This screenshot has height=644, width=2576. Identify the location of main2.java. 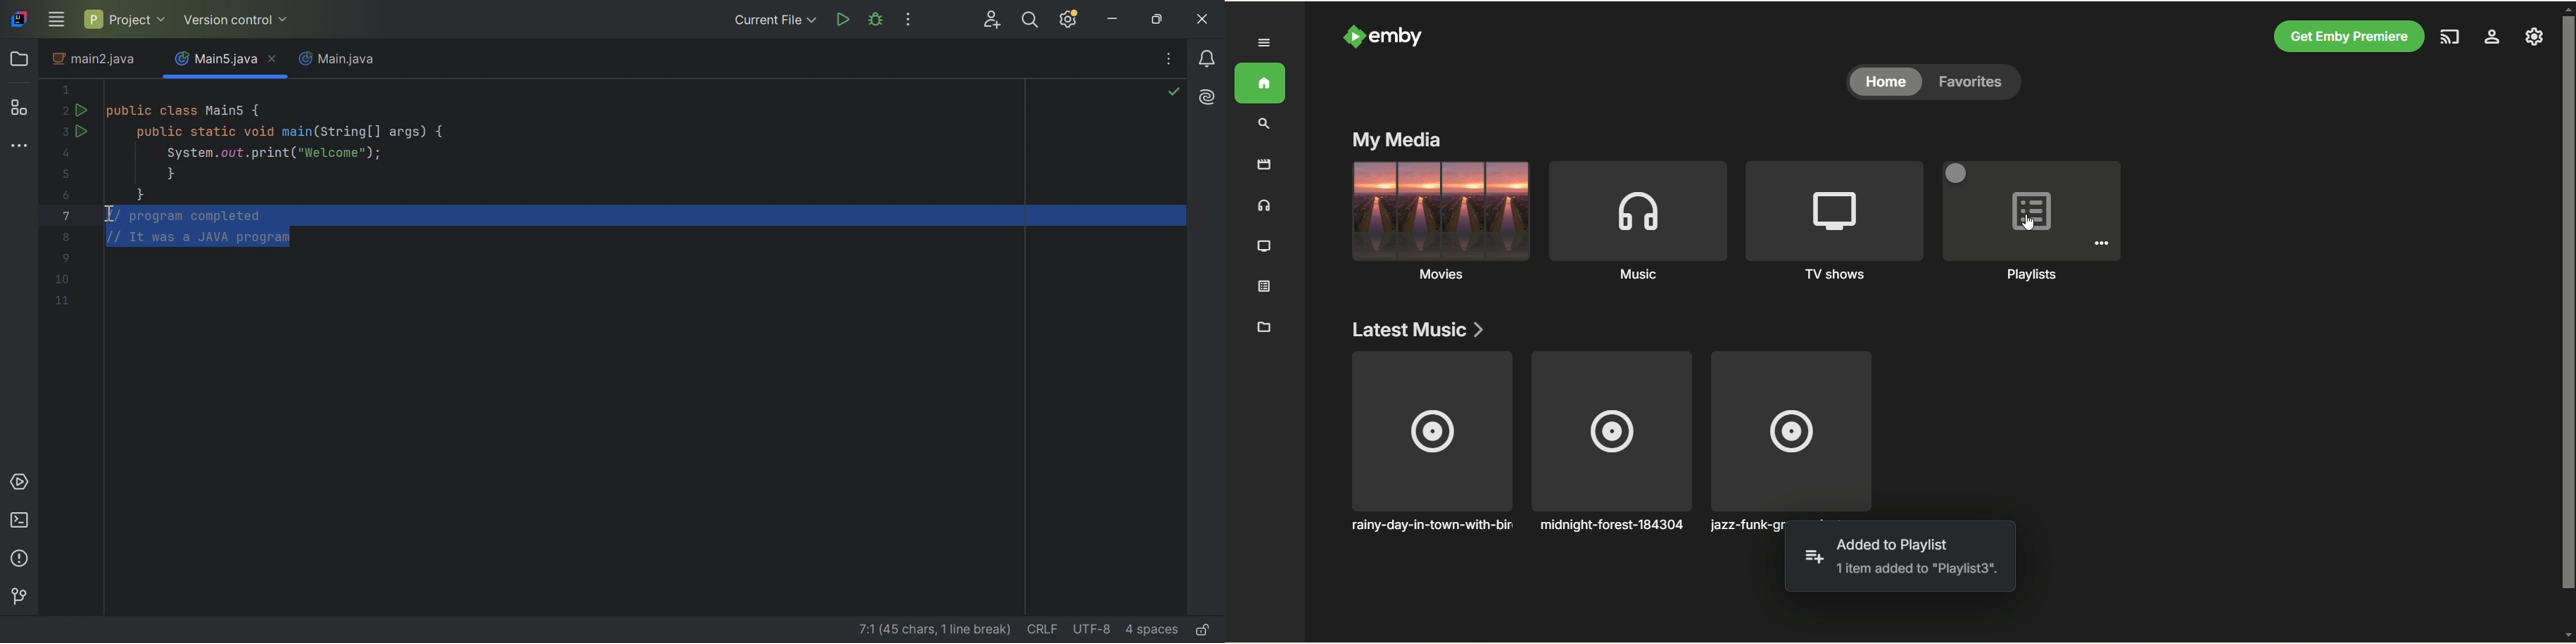
(95, 61).